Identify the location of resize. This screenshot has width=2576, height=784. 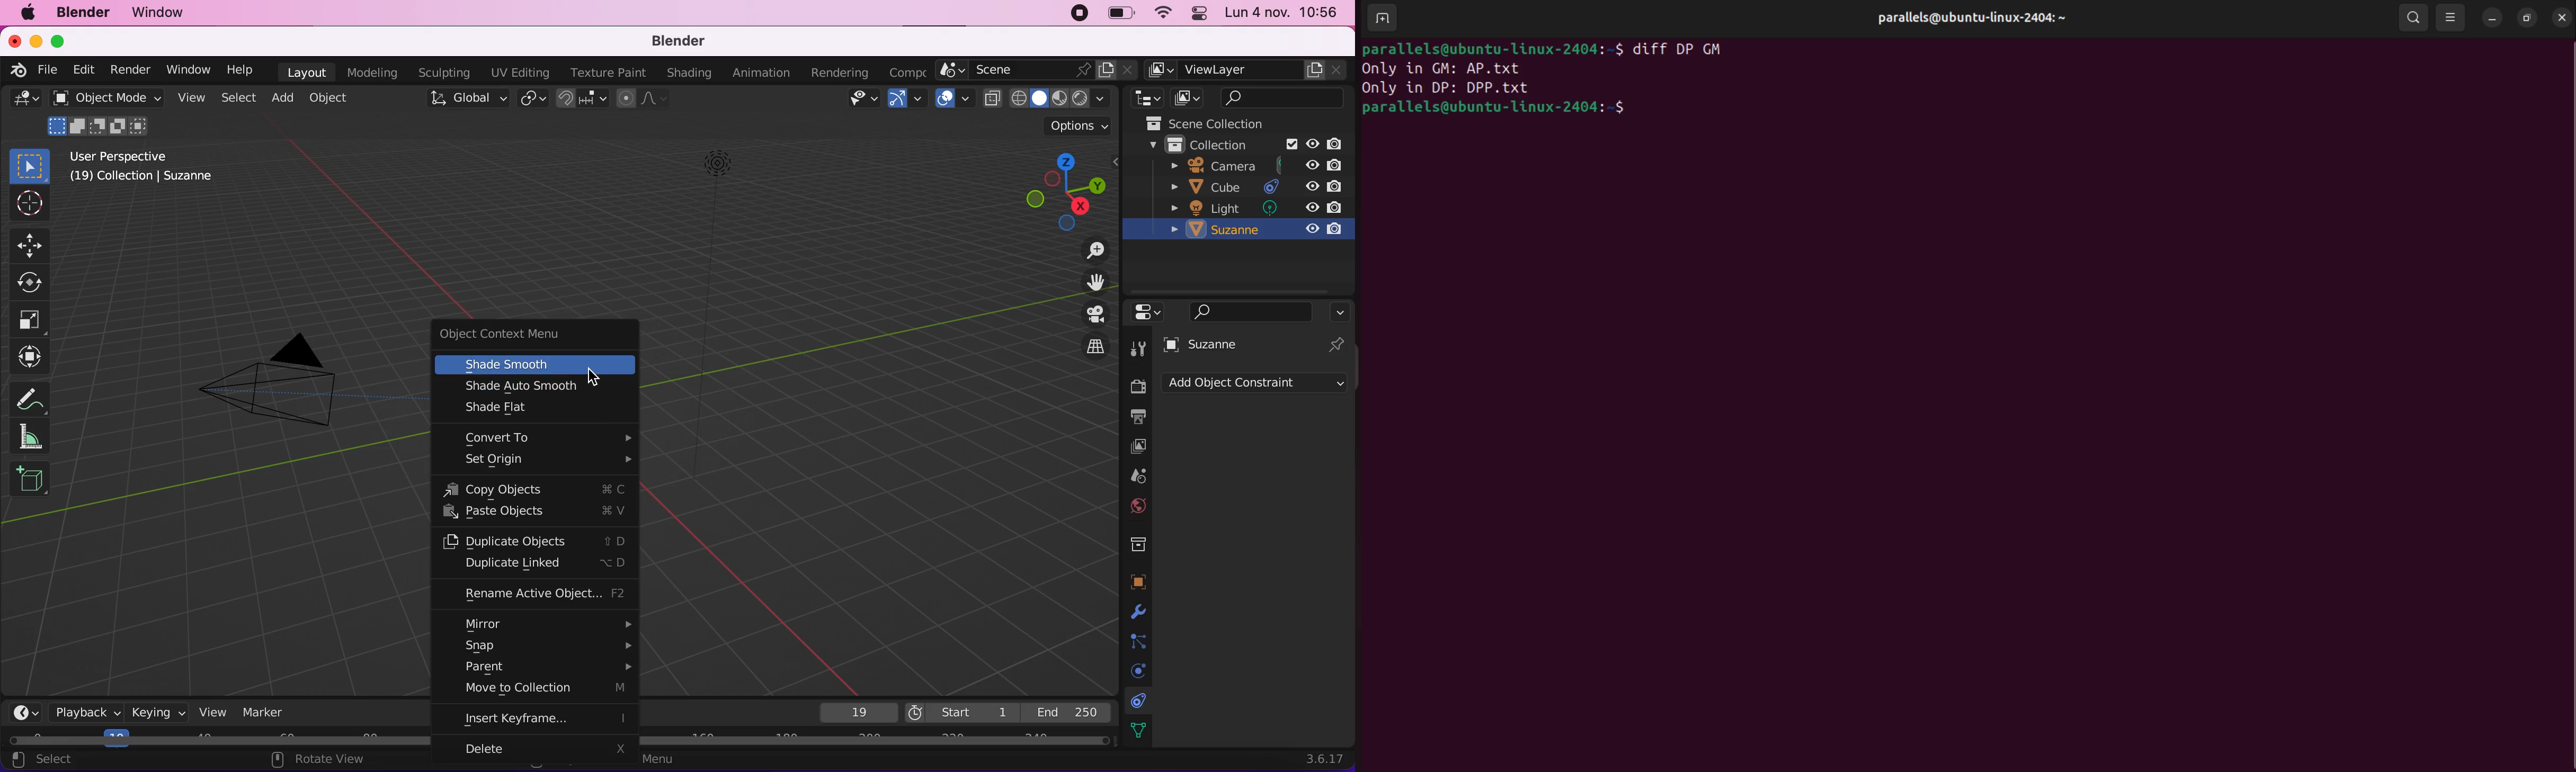
(2529, 19).